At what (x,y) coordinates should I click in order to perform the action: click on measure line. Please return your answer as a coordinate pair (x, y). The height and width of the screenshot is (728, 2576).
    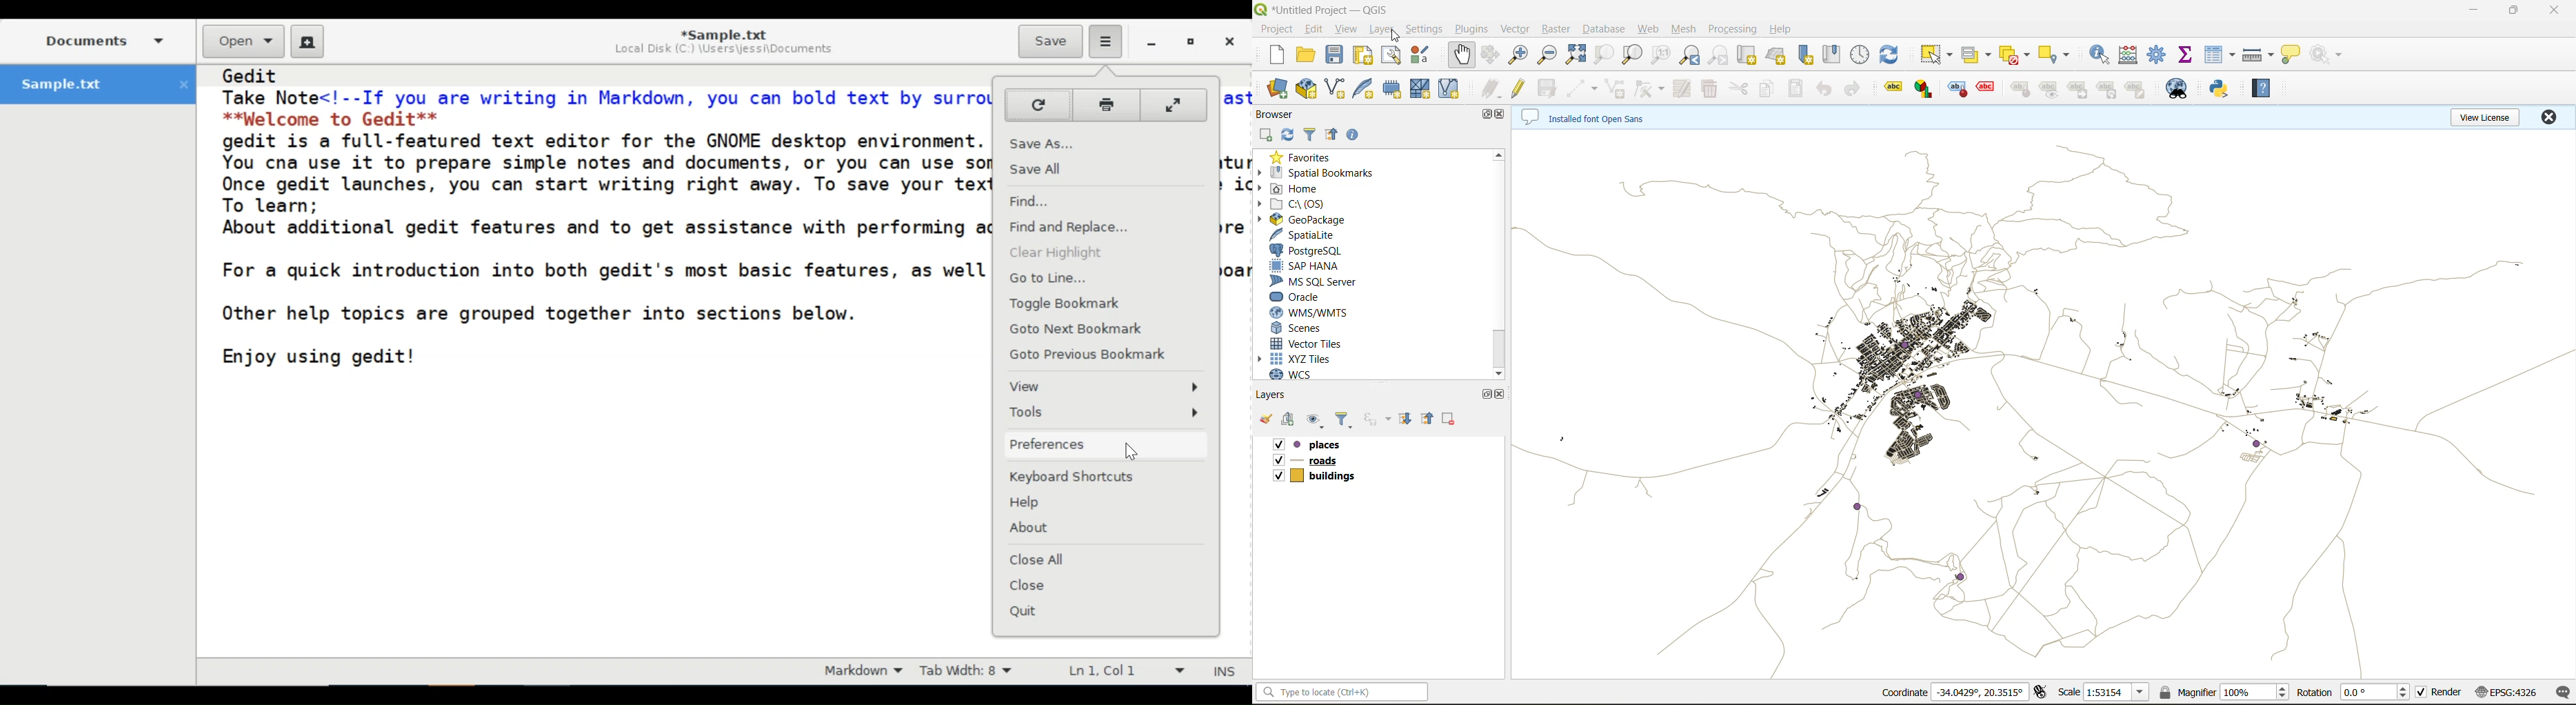
    Looking at the image, I should click on (2257, 55).